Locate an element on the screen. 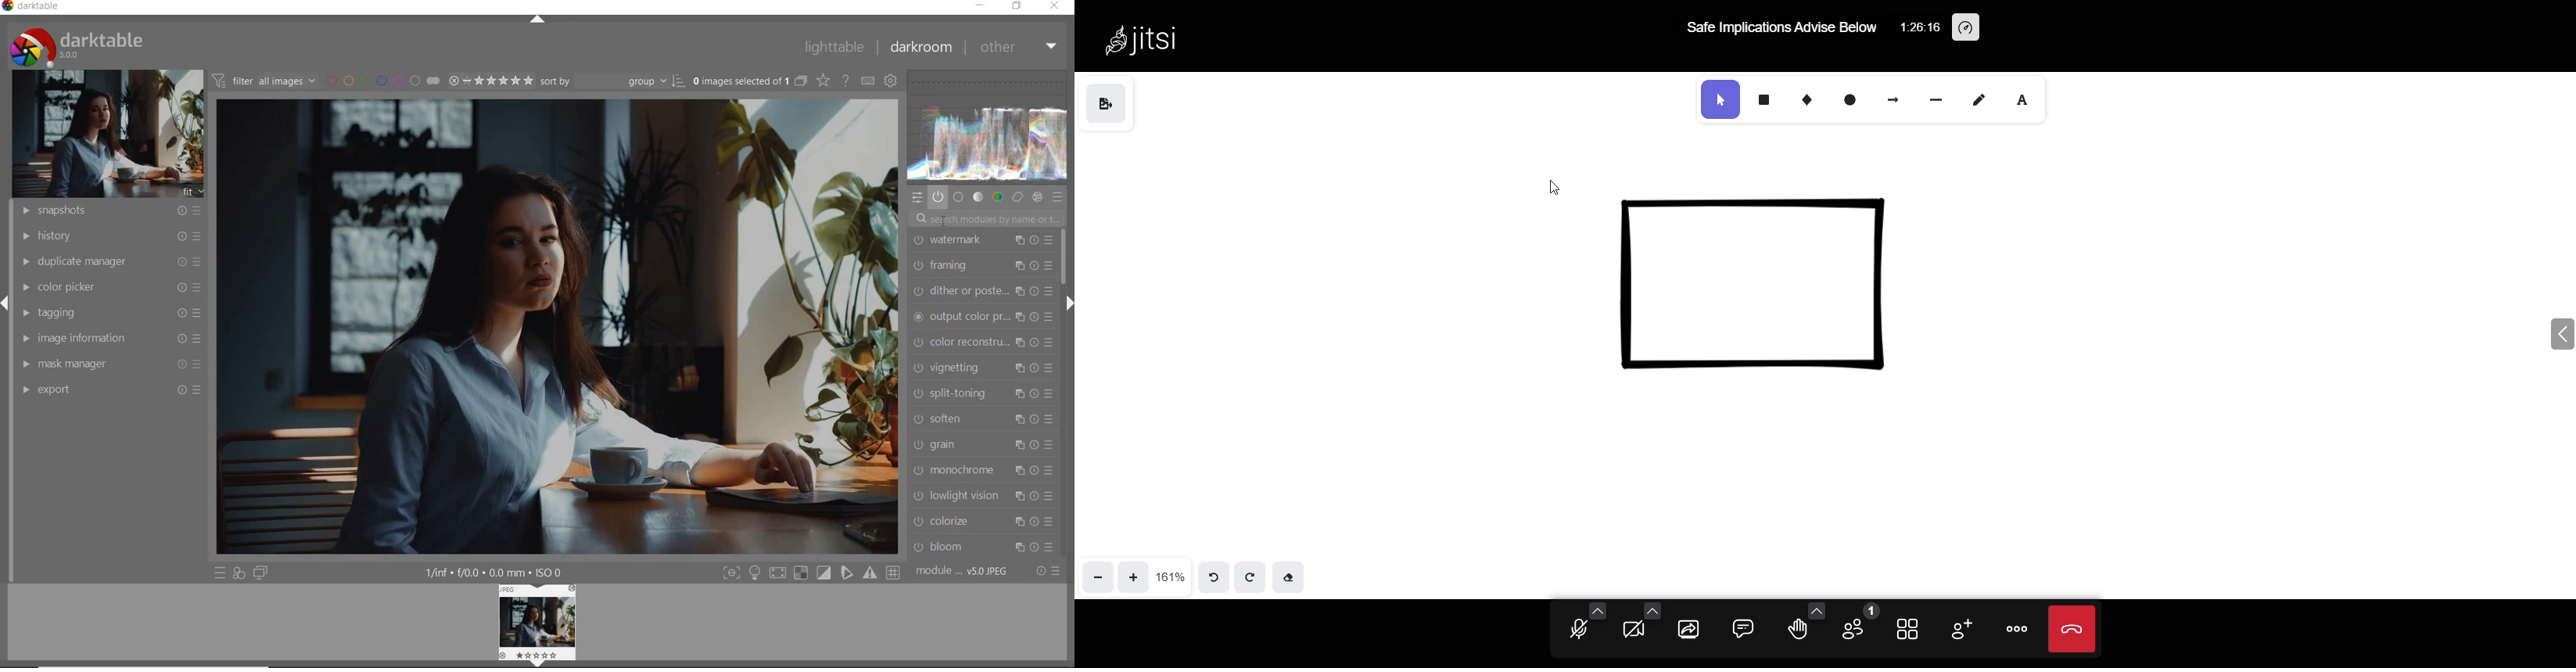 This screenshot has height=672, width=2576. toggle modes is located at coordinates (811, 573).